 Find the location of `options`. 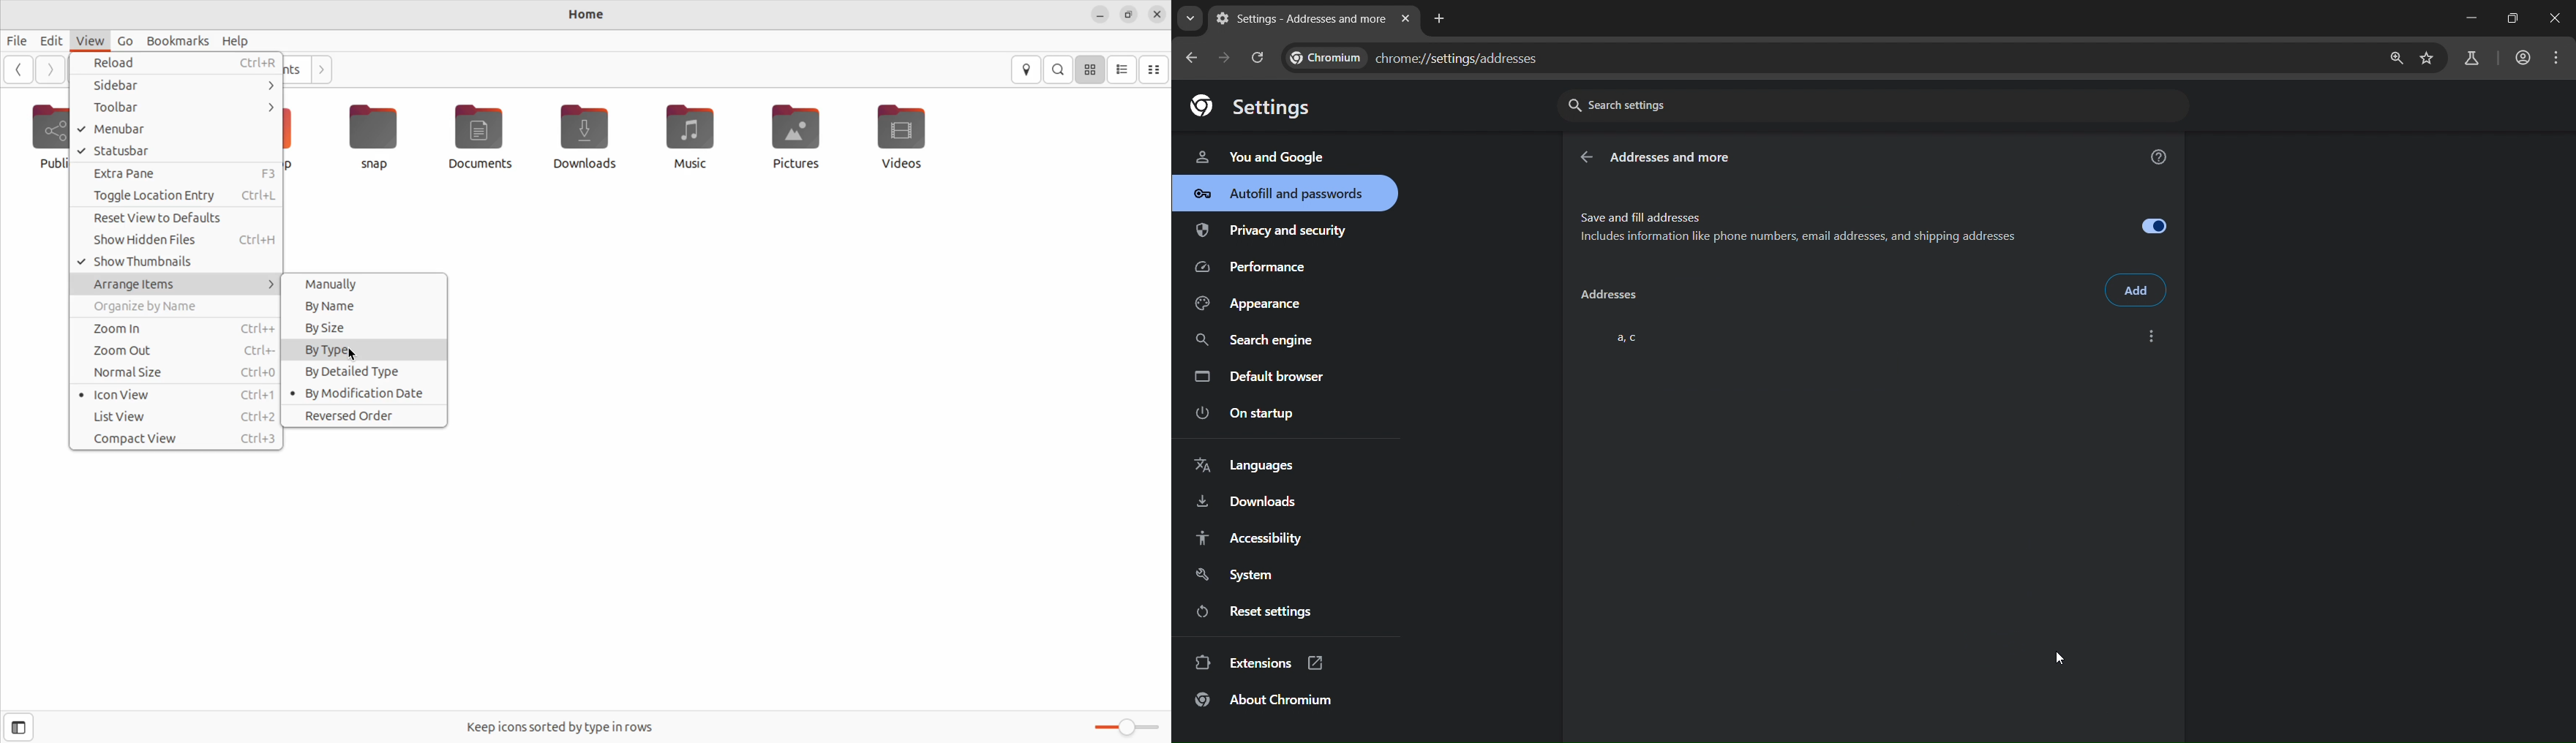

options is located at coordinates (2150, 336).